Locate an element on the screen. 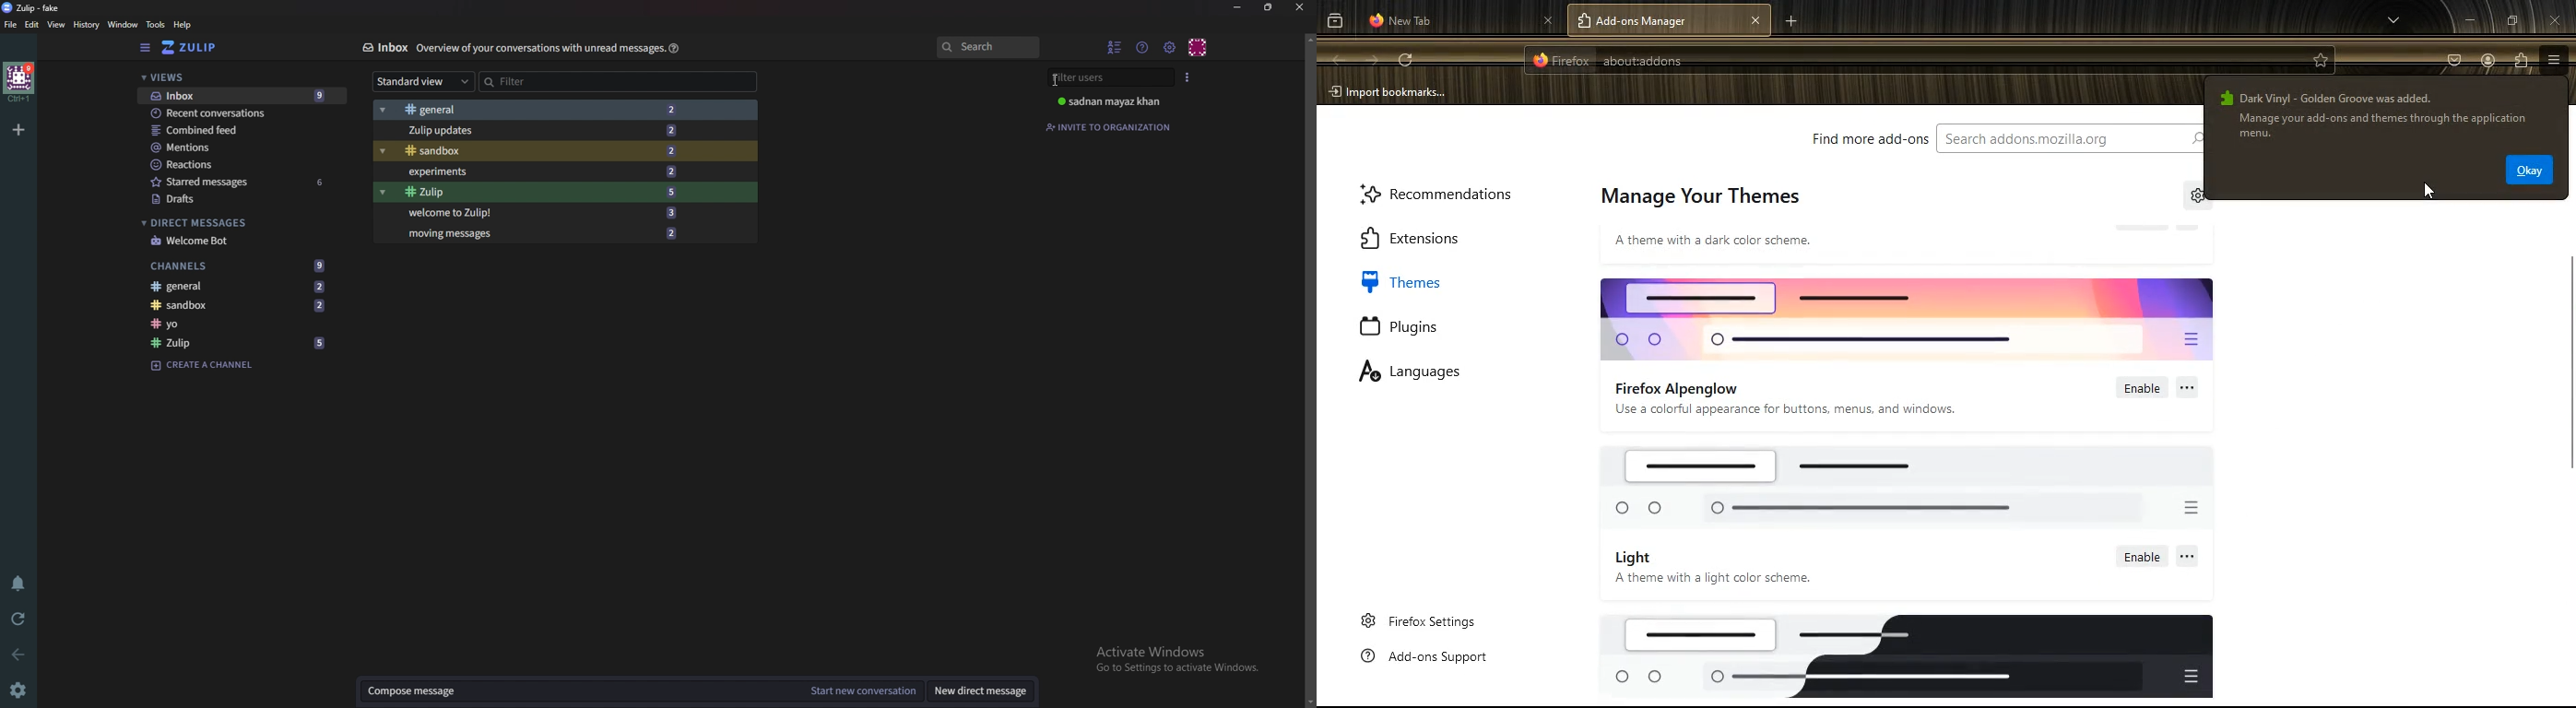 This screenshot has height=728, width=2576. Recent conversations is located at coordinates (235, 113).